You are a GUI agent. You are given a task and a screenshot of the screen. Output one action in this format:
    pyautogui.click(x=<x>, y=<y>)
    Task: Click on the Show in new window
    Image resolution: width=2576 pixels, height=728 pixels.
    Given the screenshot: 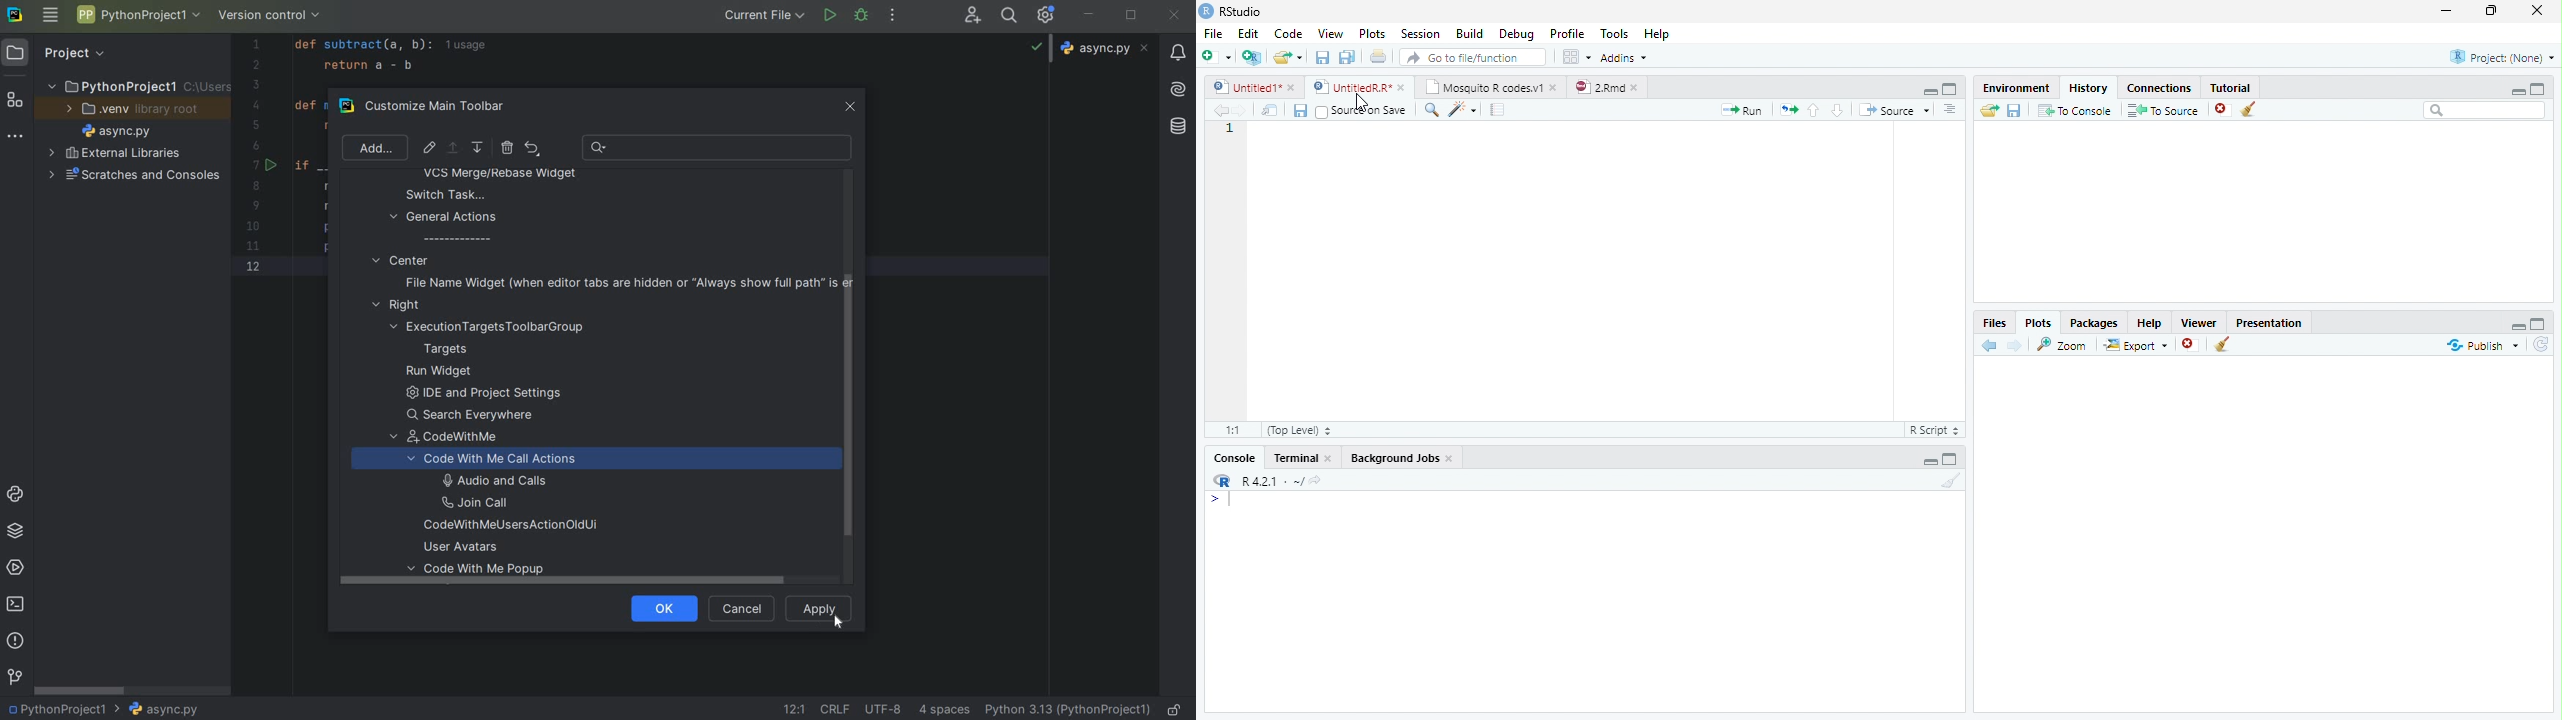 What is the action you would take?
    pyautogui.click(x=1272, y=110)
    